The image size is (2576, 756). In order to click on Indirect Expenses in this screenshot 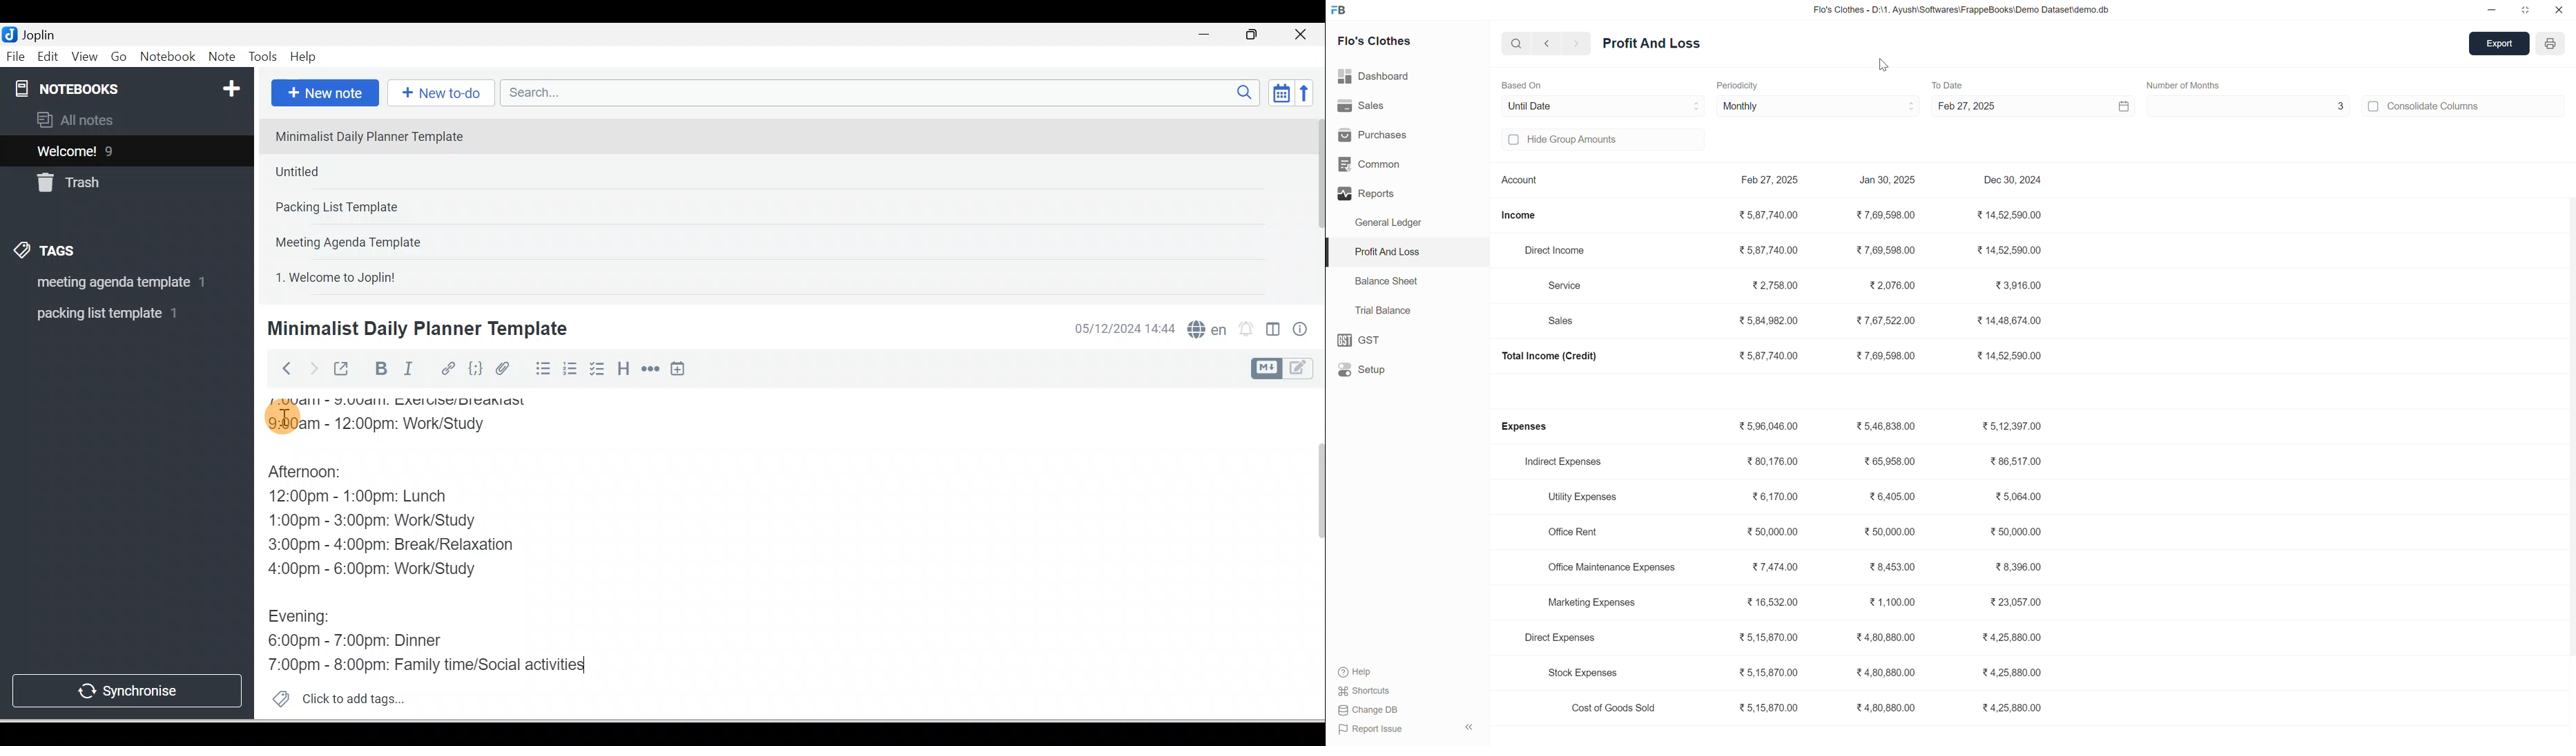, I will do `click(1569, 464)`.